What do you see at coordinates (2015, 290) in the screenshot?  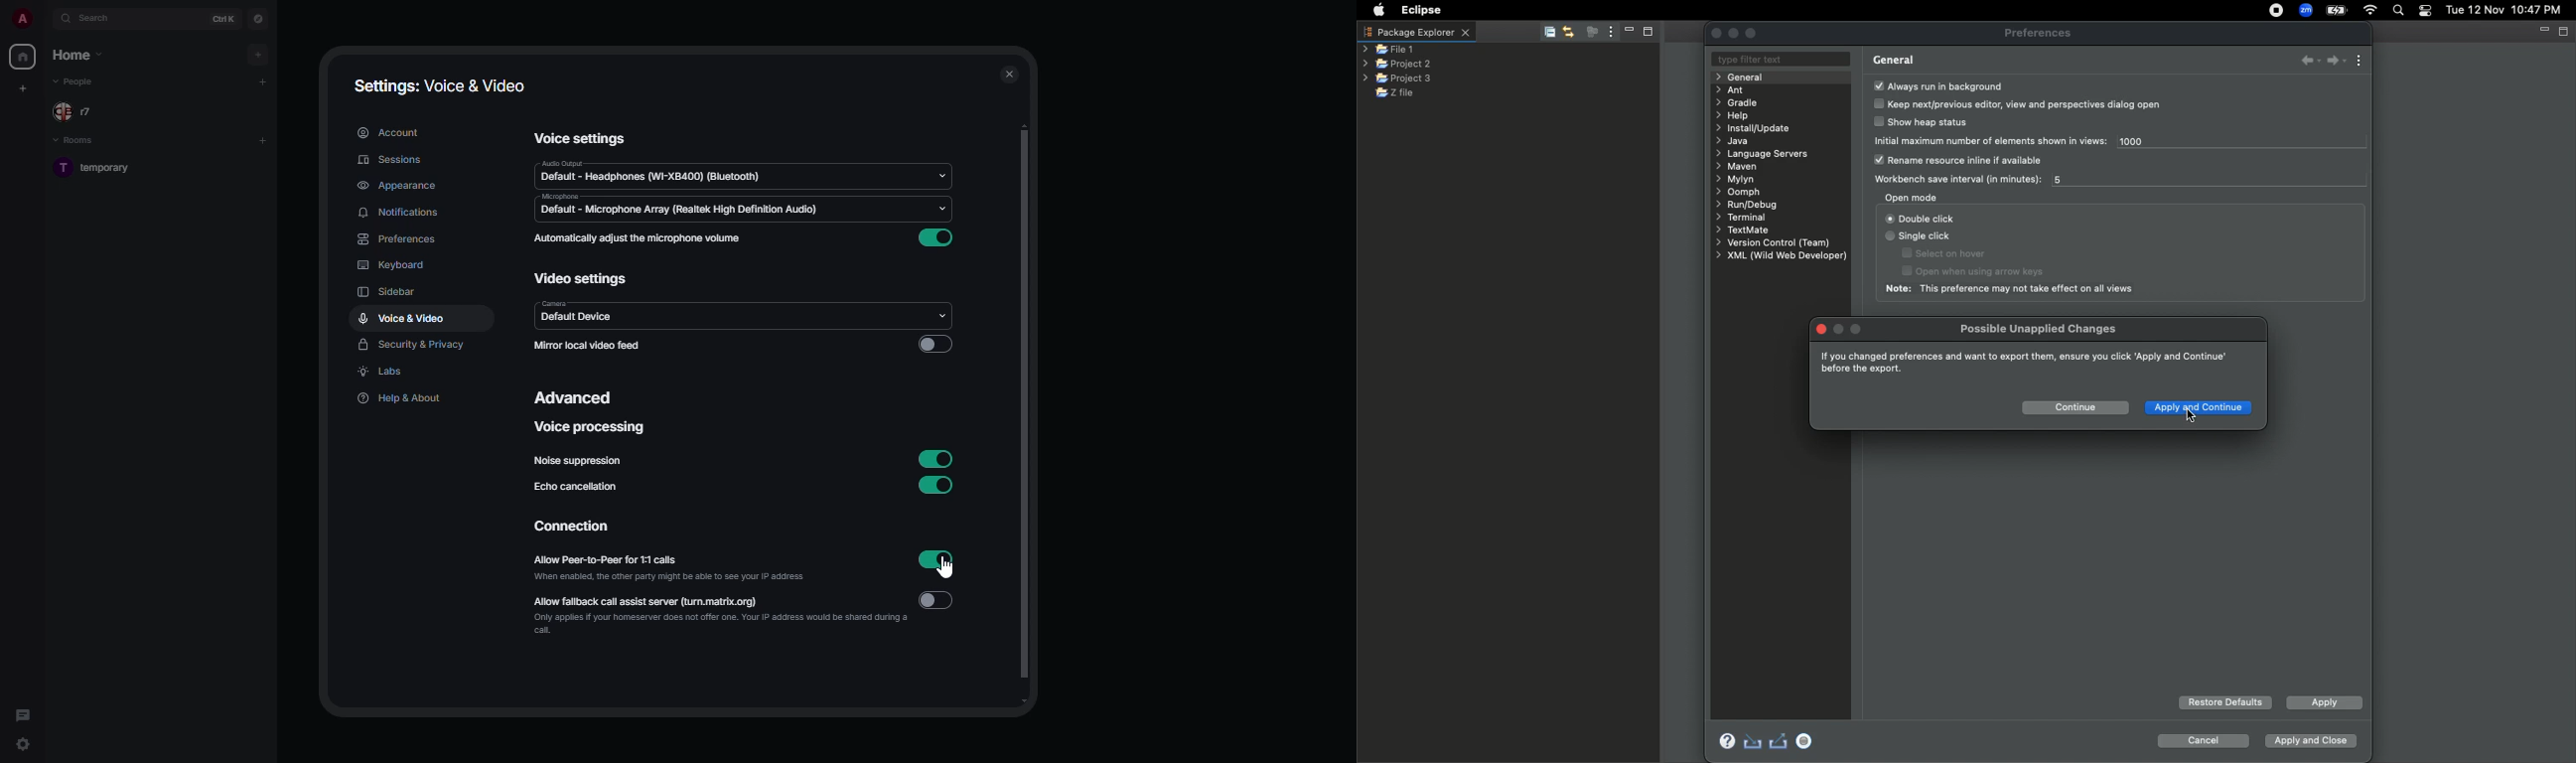 I see `Note: this preference may not take effect on all views` at bounding box center [2015, 290].